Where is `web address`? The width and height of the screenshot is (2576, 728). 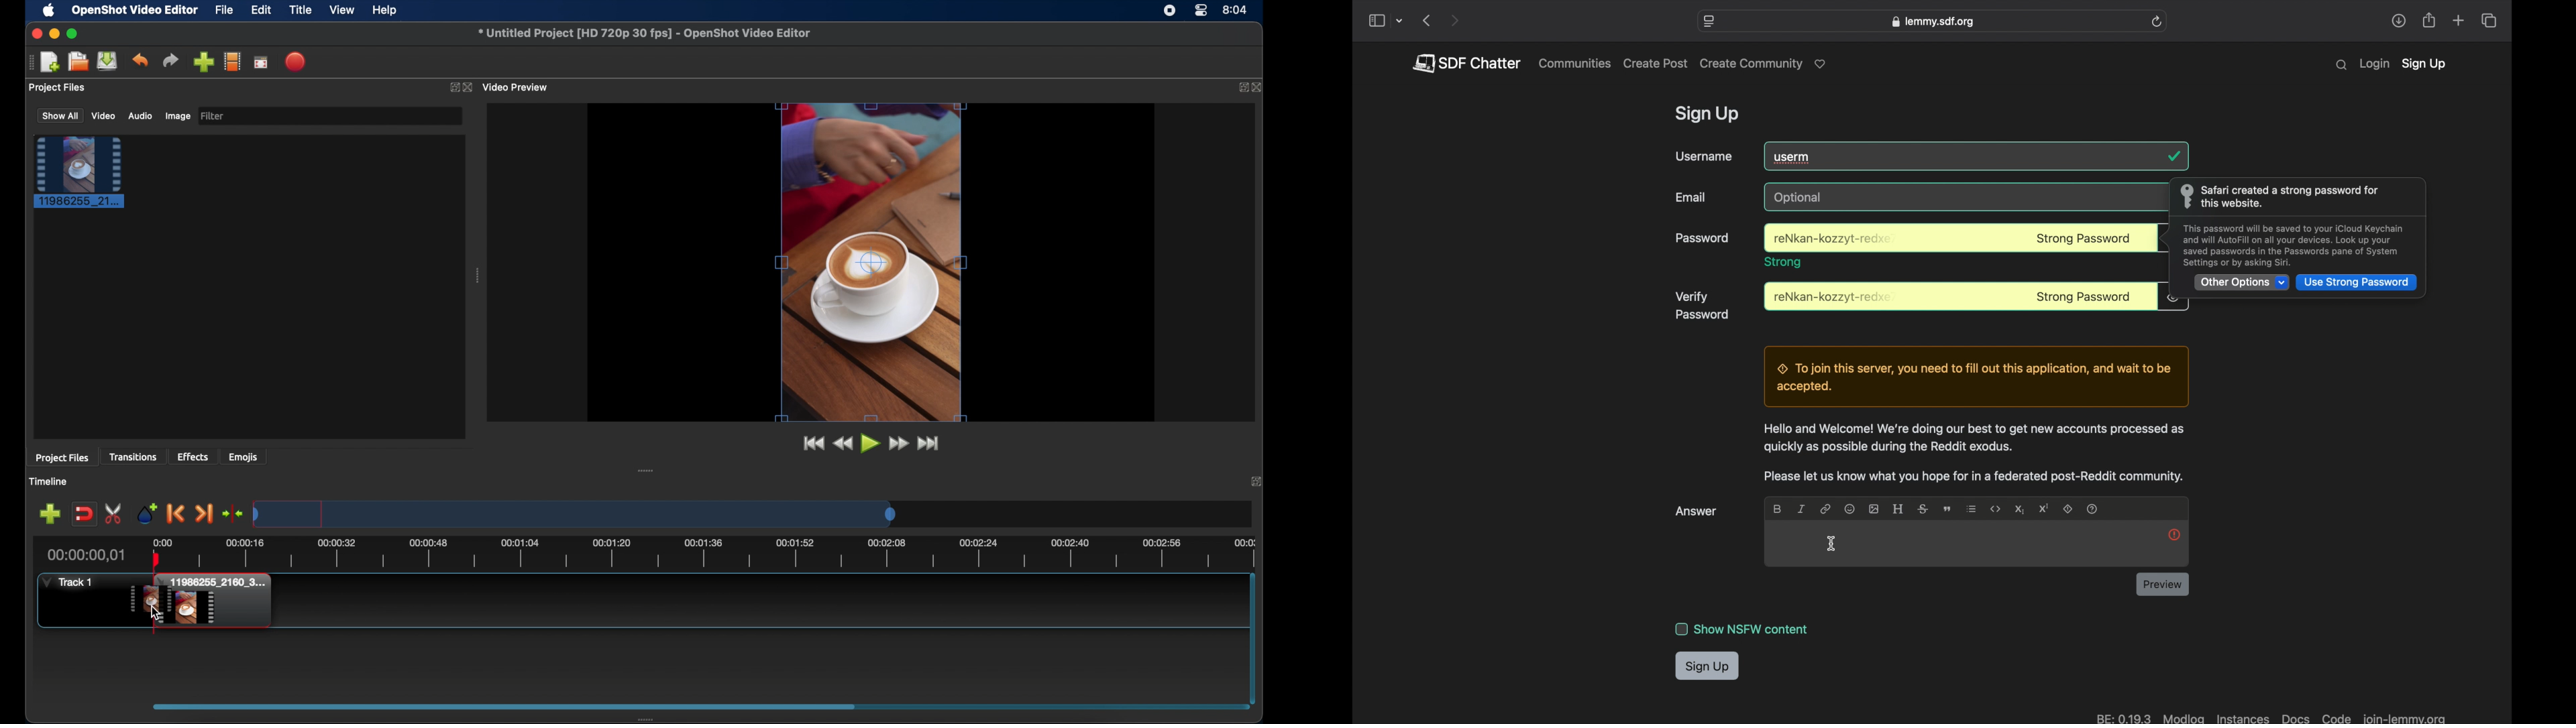
web address is located at coordinates (1932, 21).